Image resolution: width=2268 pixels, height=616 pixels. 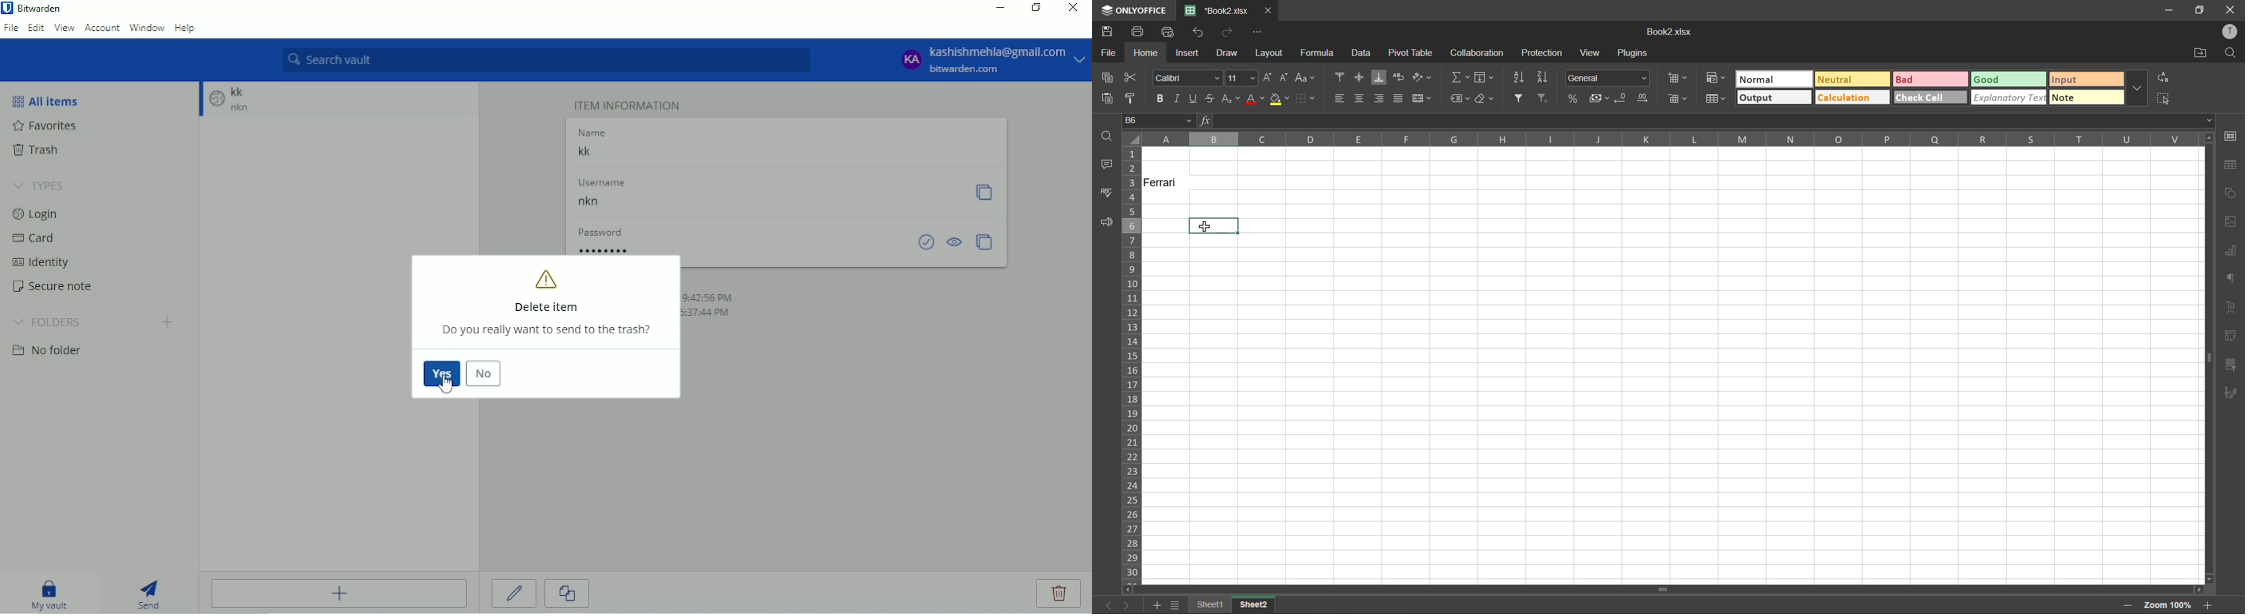 I want to click on draw, so click(x=1227, y=53).